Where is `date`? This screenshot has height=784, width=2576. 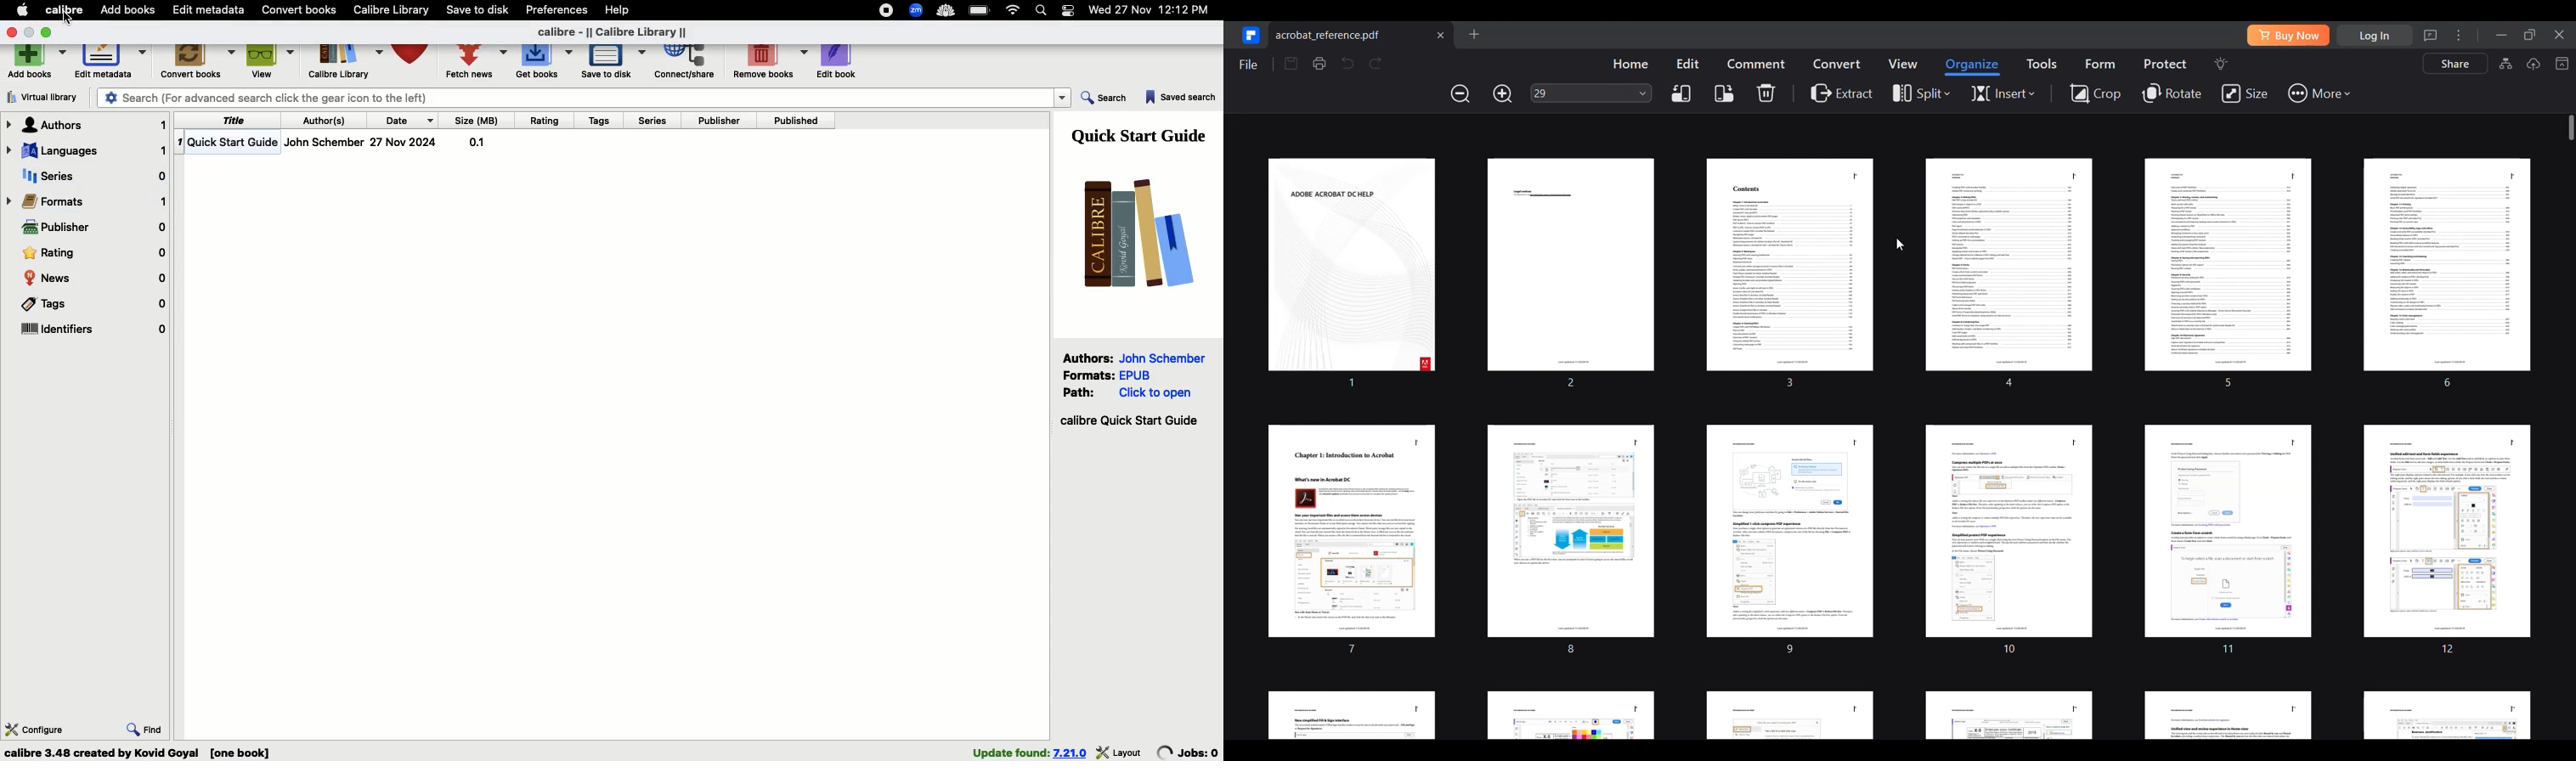 date is located at coordinates (404, 141).